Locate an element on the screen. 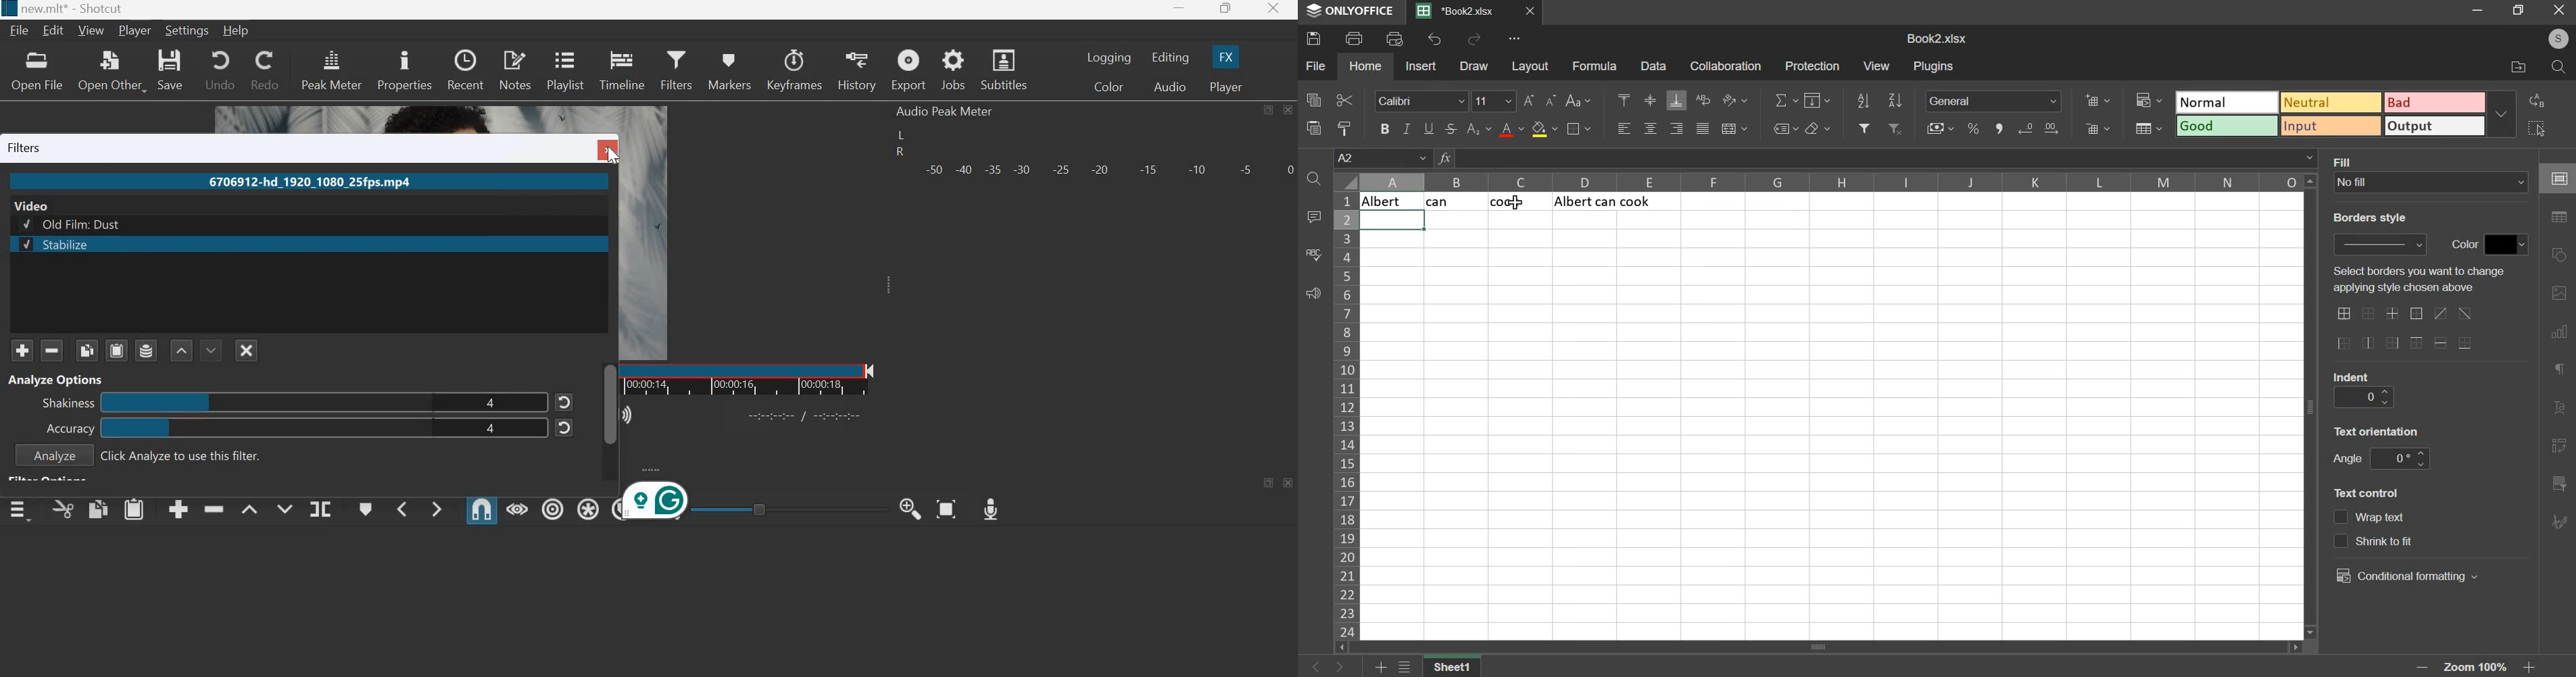  chart is located at coordinates (2559, 334).